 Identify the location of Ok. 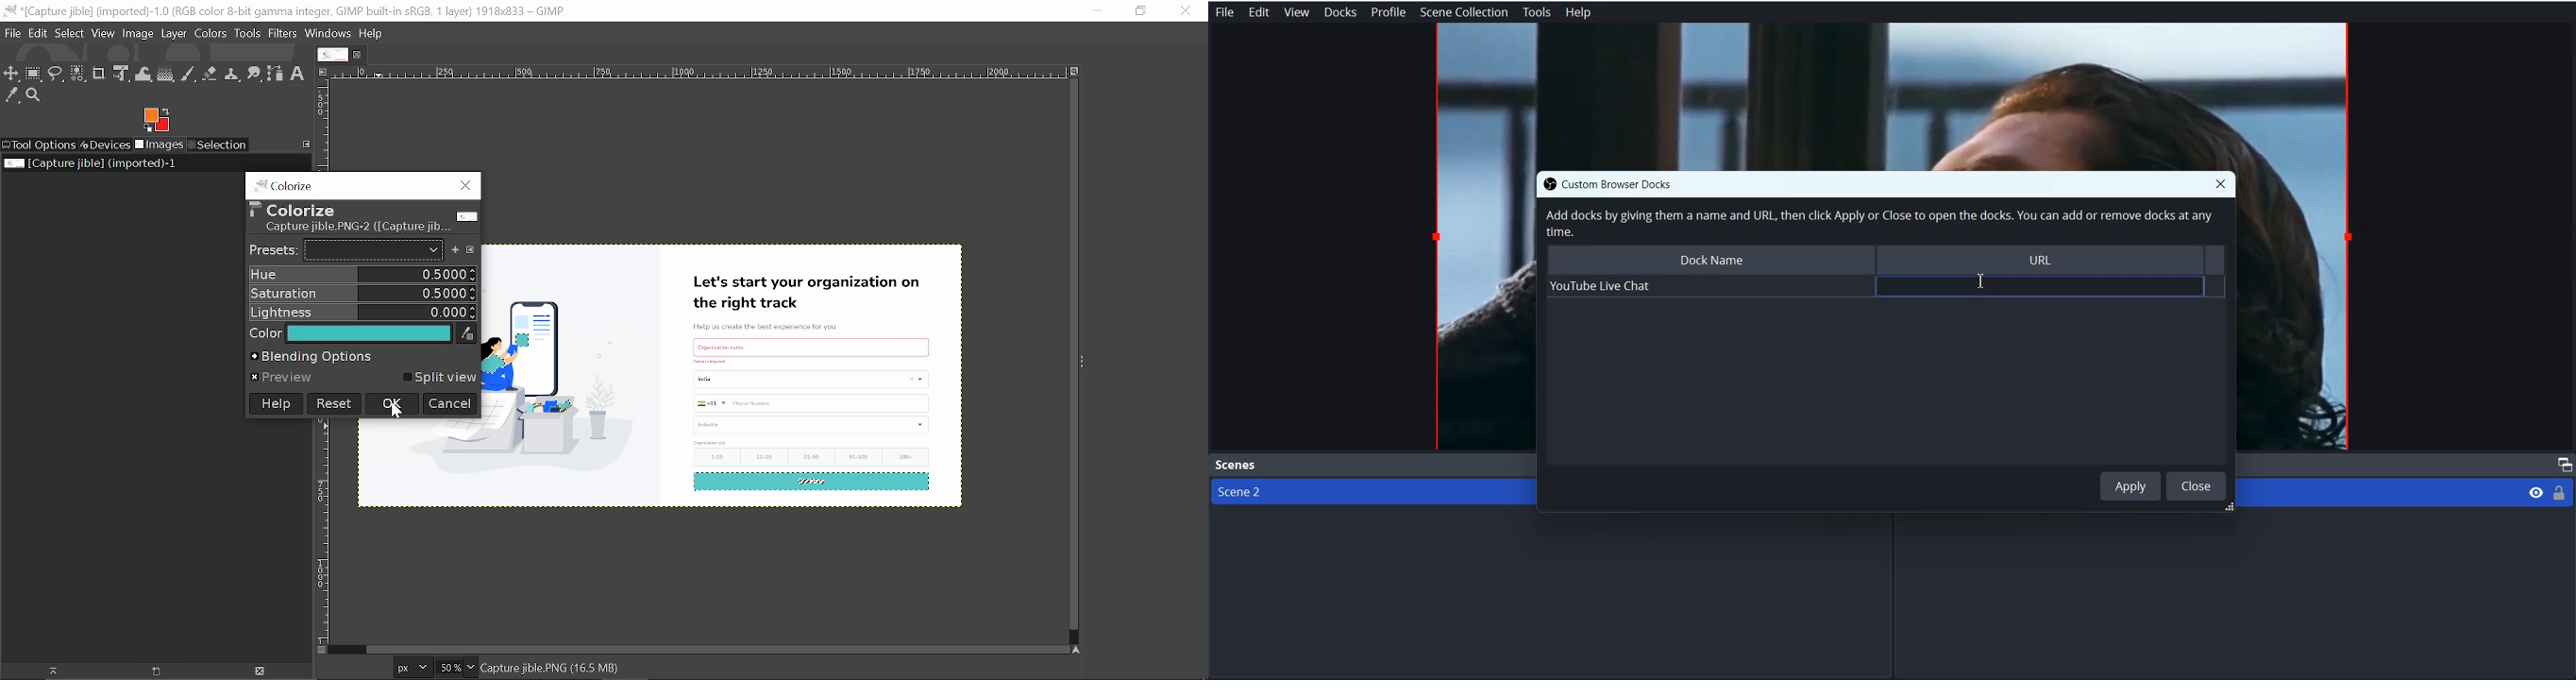
(392, 404).